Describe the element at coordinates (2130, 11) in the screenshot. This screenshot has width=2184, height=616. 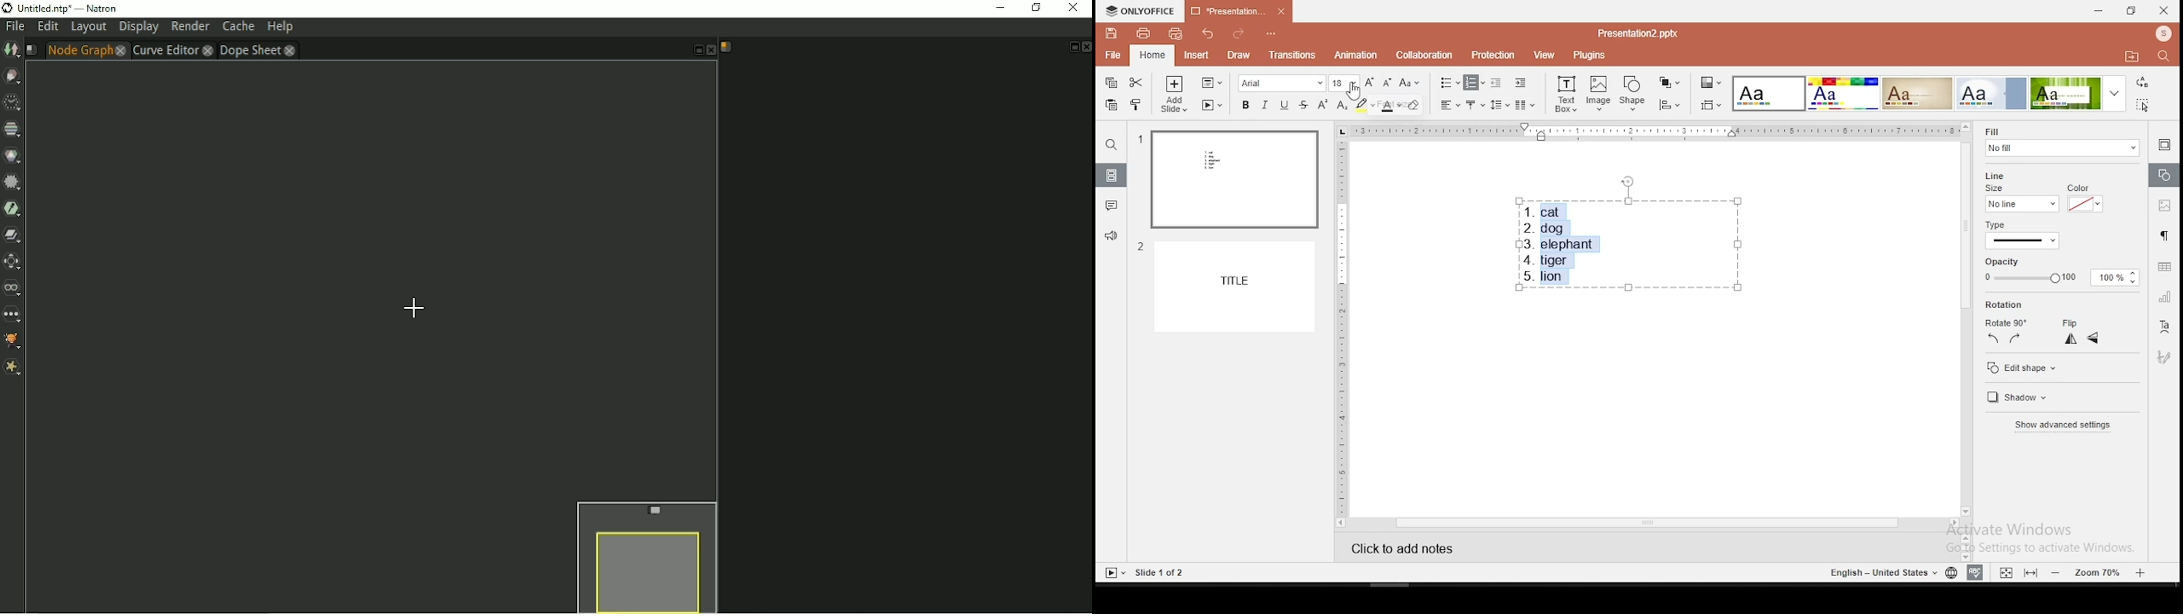
I see `restore` at that location.